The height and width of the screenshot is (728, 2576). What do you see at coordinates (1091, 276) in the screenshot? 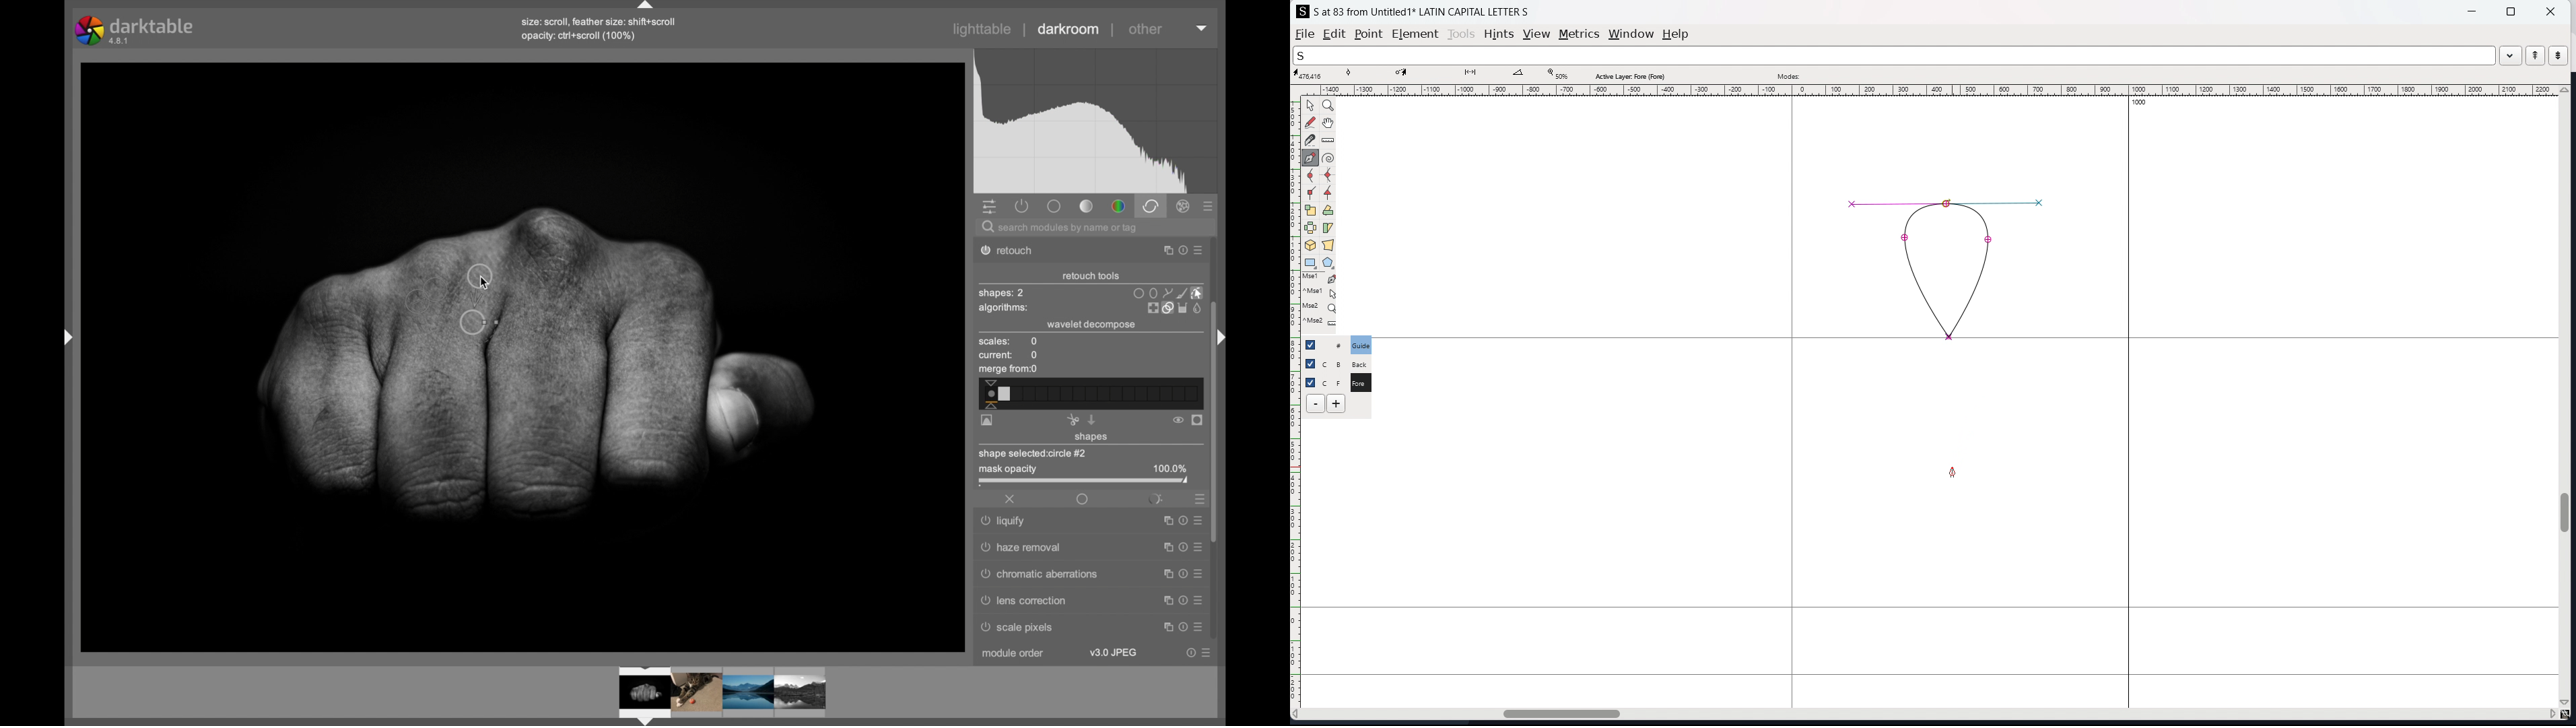
I see `retouch tools` at bounding box center [1091, 276].